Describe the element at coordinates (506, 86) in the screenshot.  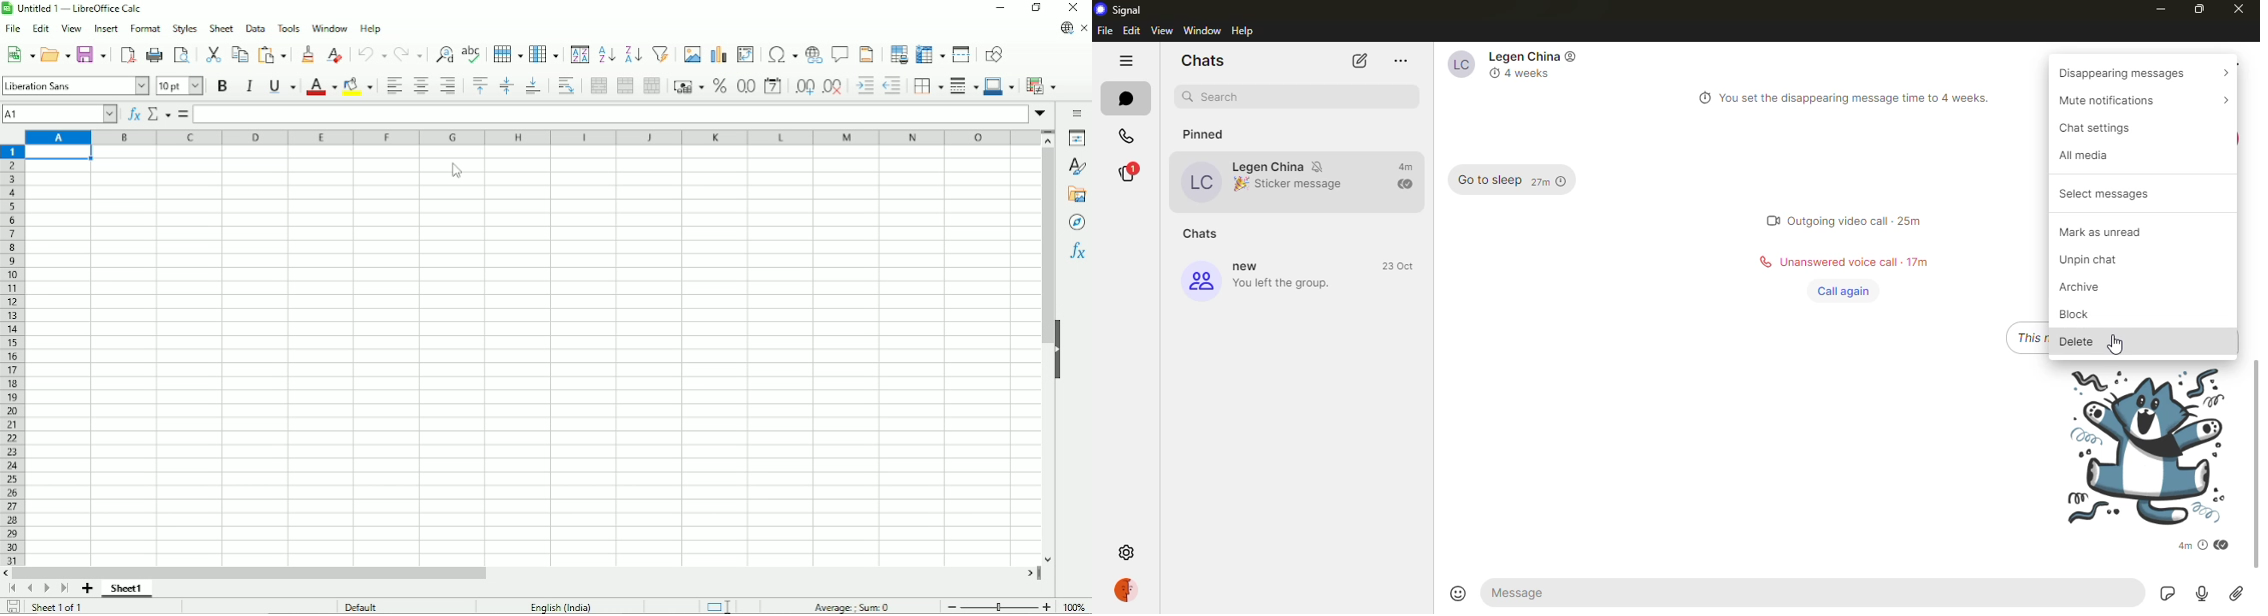
I see `Center vertically` at that location.